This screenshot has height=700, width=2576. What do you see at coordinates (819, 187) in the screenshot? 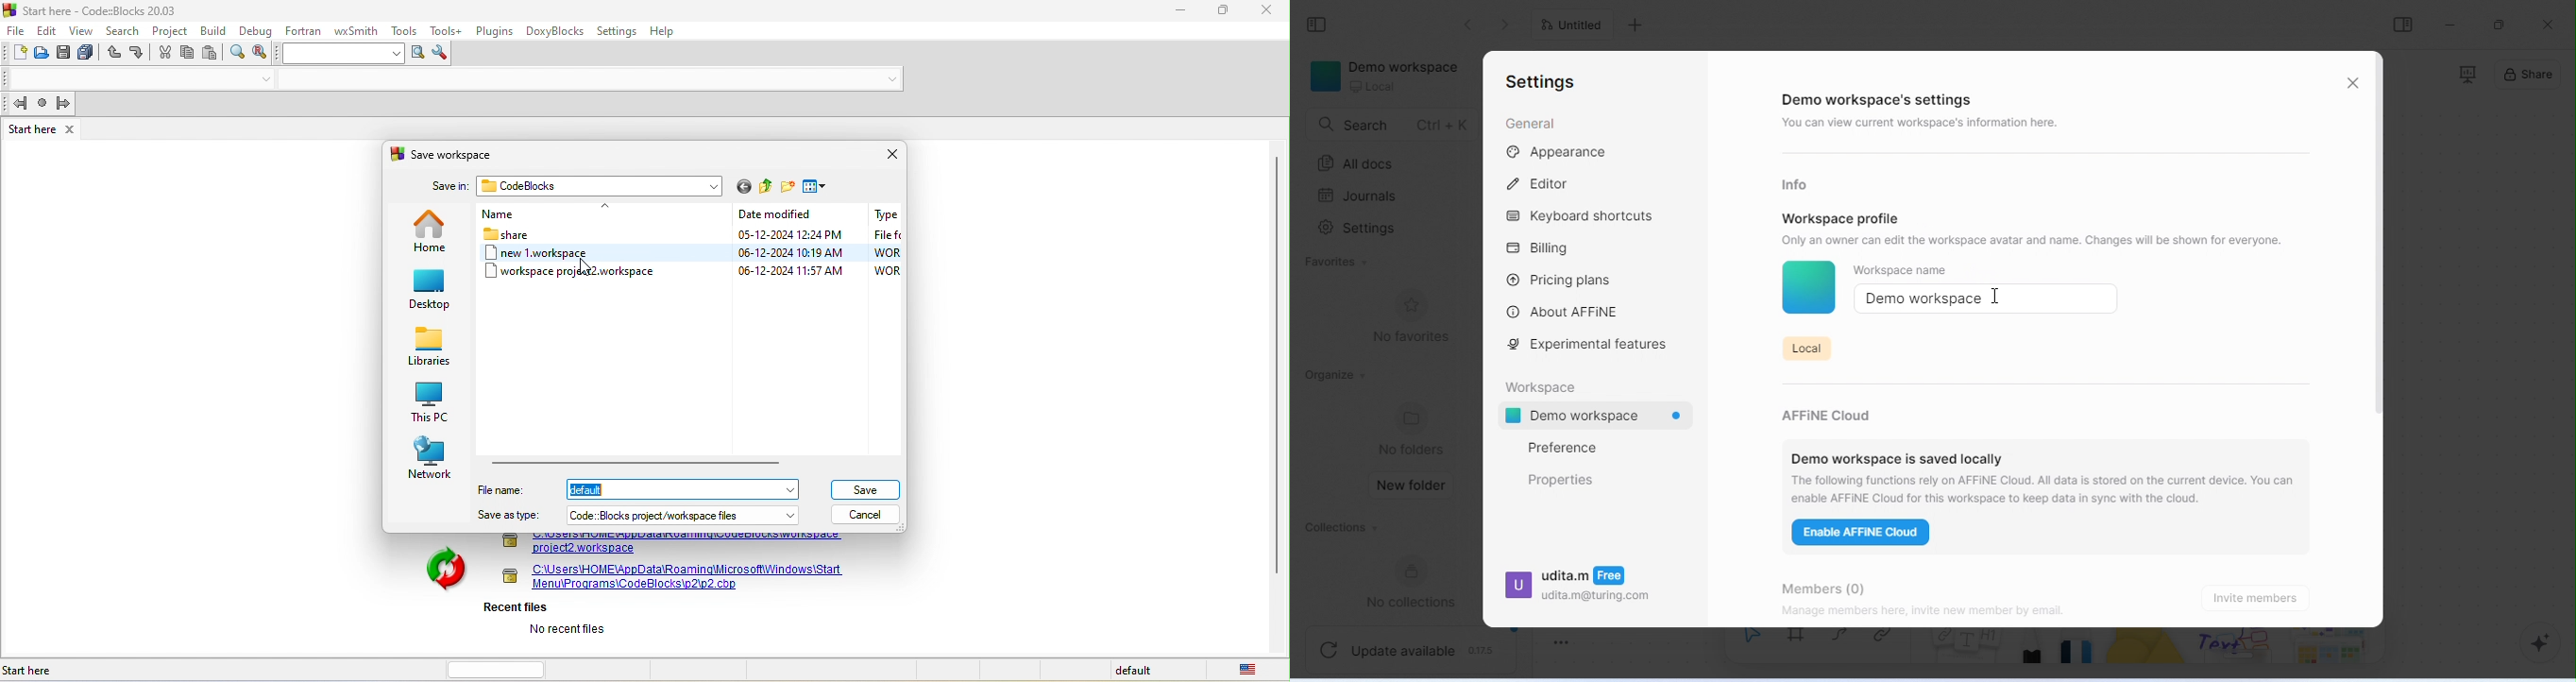
I see `view menu` at bounding box center [819, 187].